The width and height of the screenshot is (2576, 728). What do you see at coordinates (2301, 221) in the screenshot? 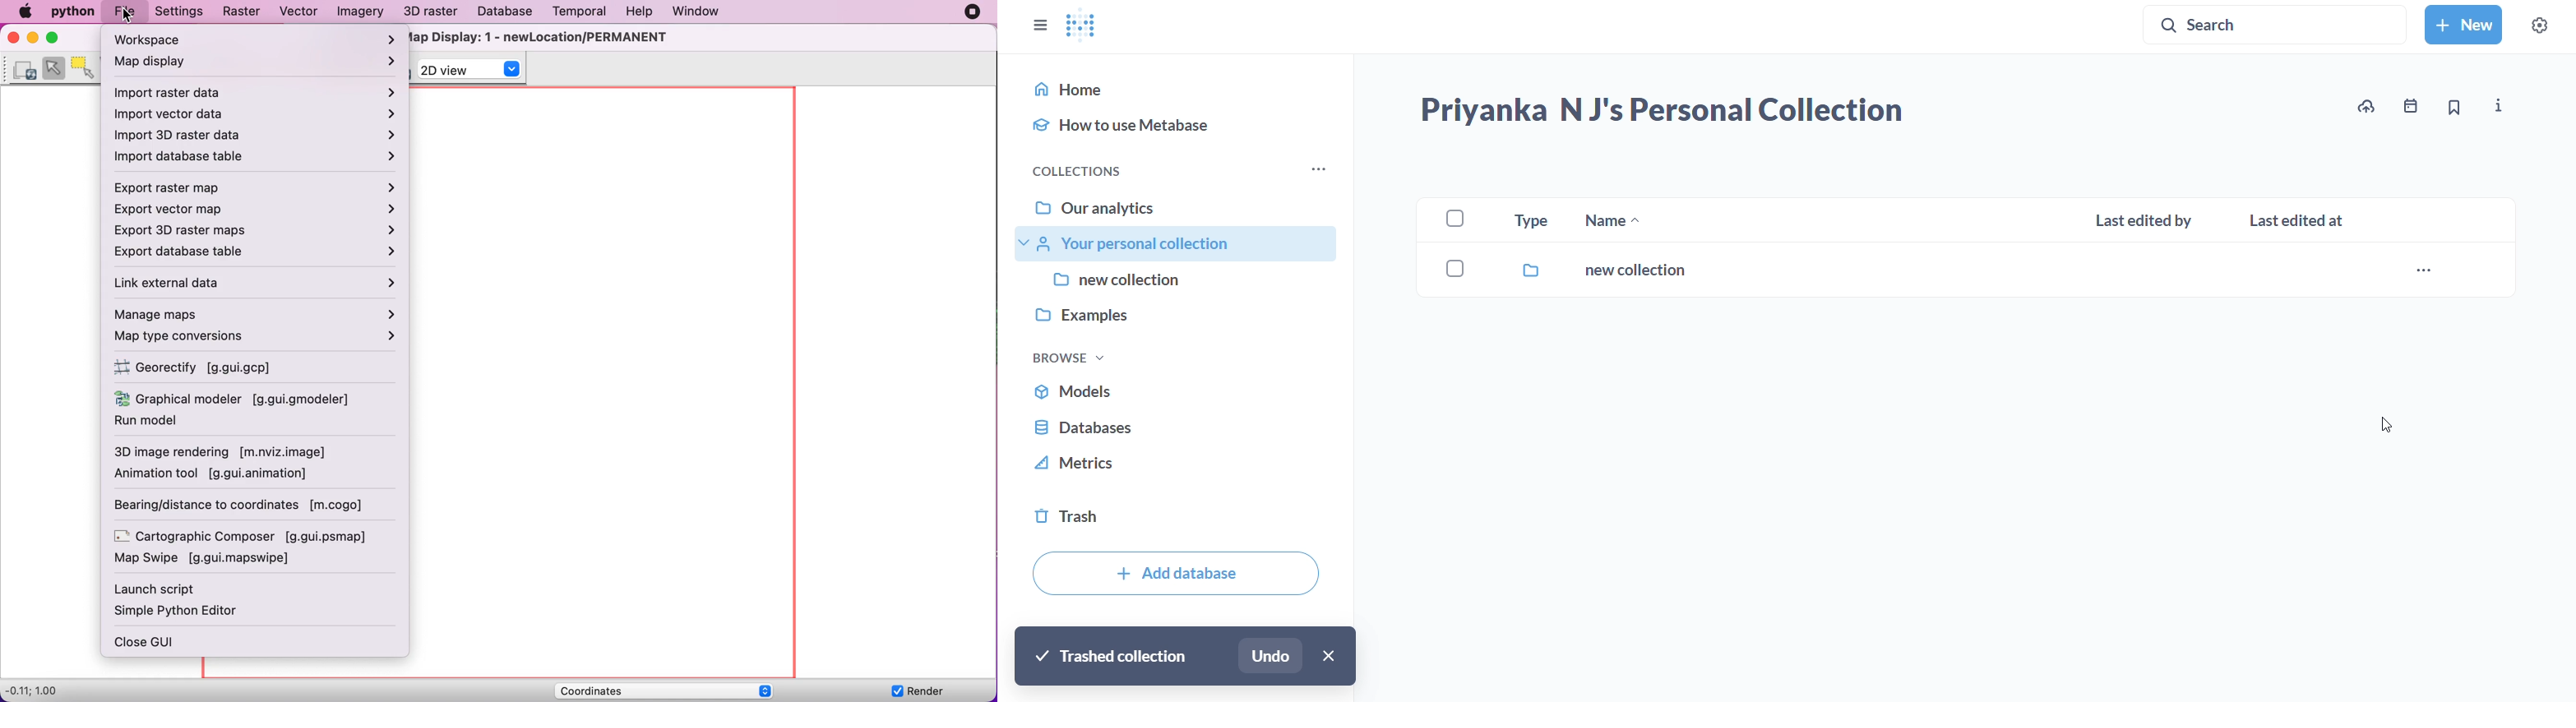
I see `last edited at ` at bounding box center [2301, 221].